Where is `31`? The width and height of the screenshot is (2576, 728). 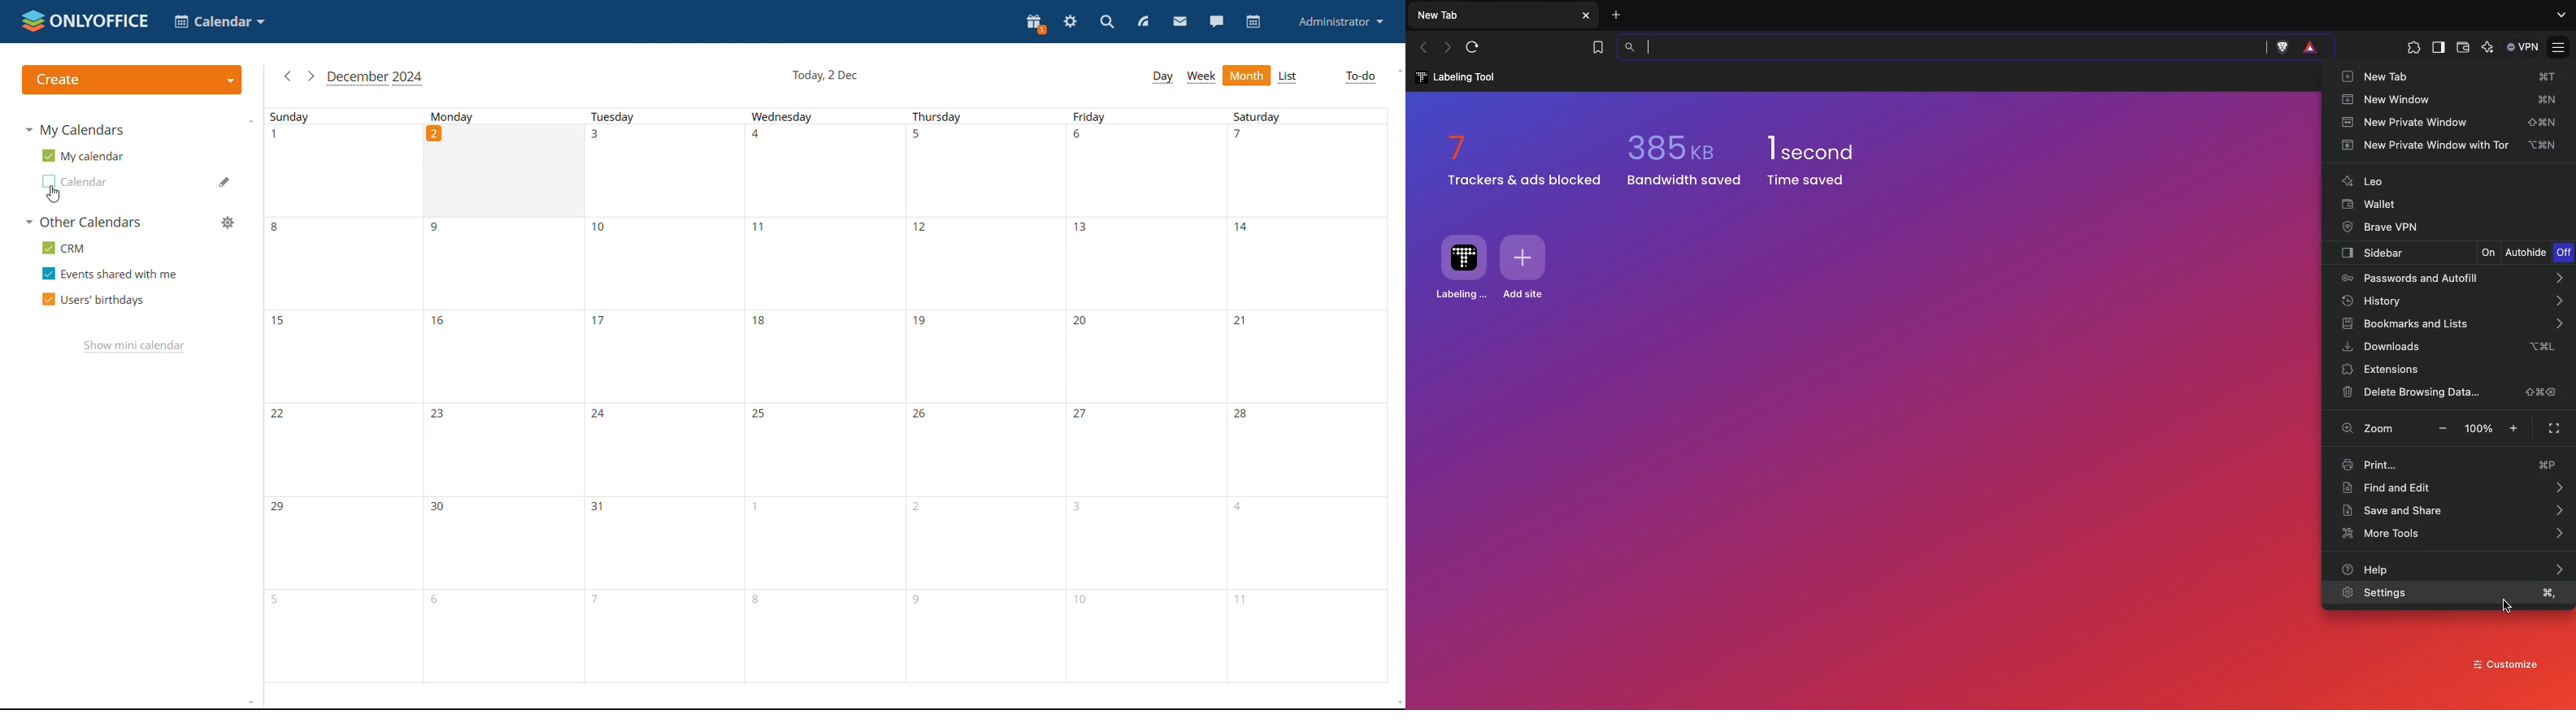
31 is located at coordinates (661, 545).